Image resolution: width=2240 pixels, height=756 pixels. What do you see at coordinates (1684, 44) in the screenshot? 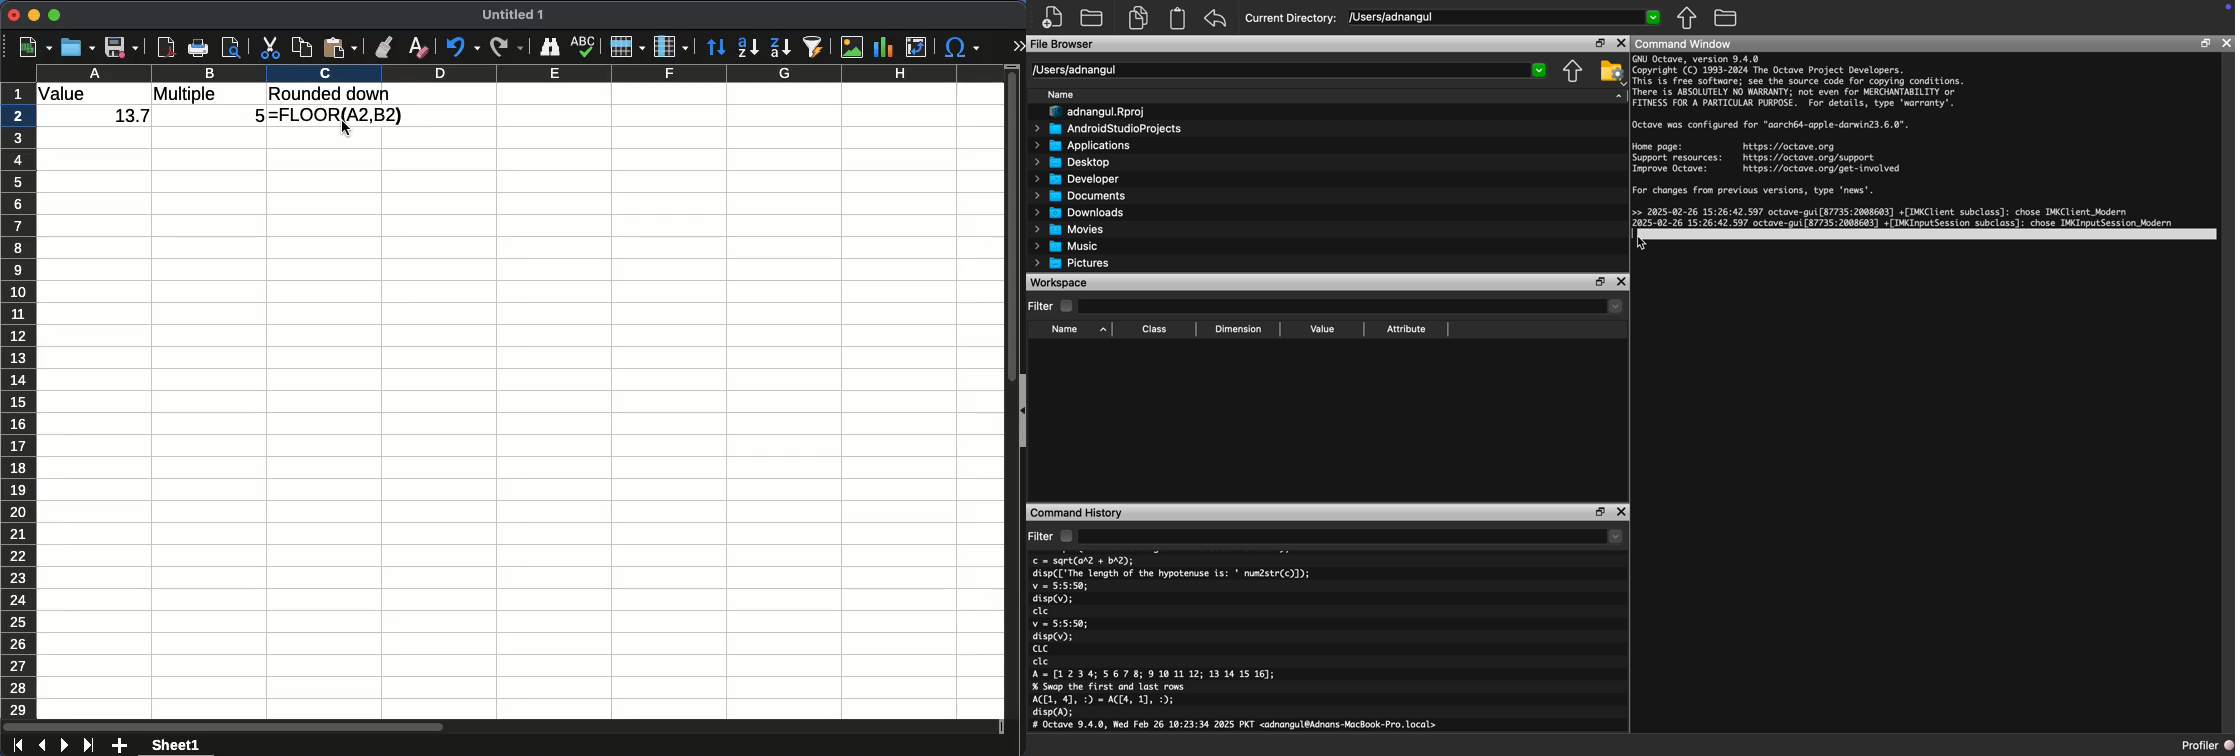
I see `Command Window` at bounding box center [1684, 44].